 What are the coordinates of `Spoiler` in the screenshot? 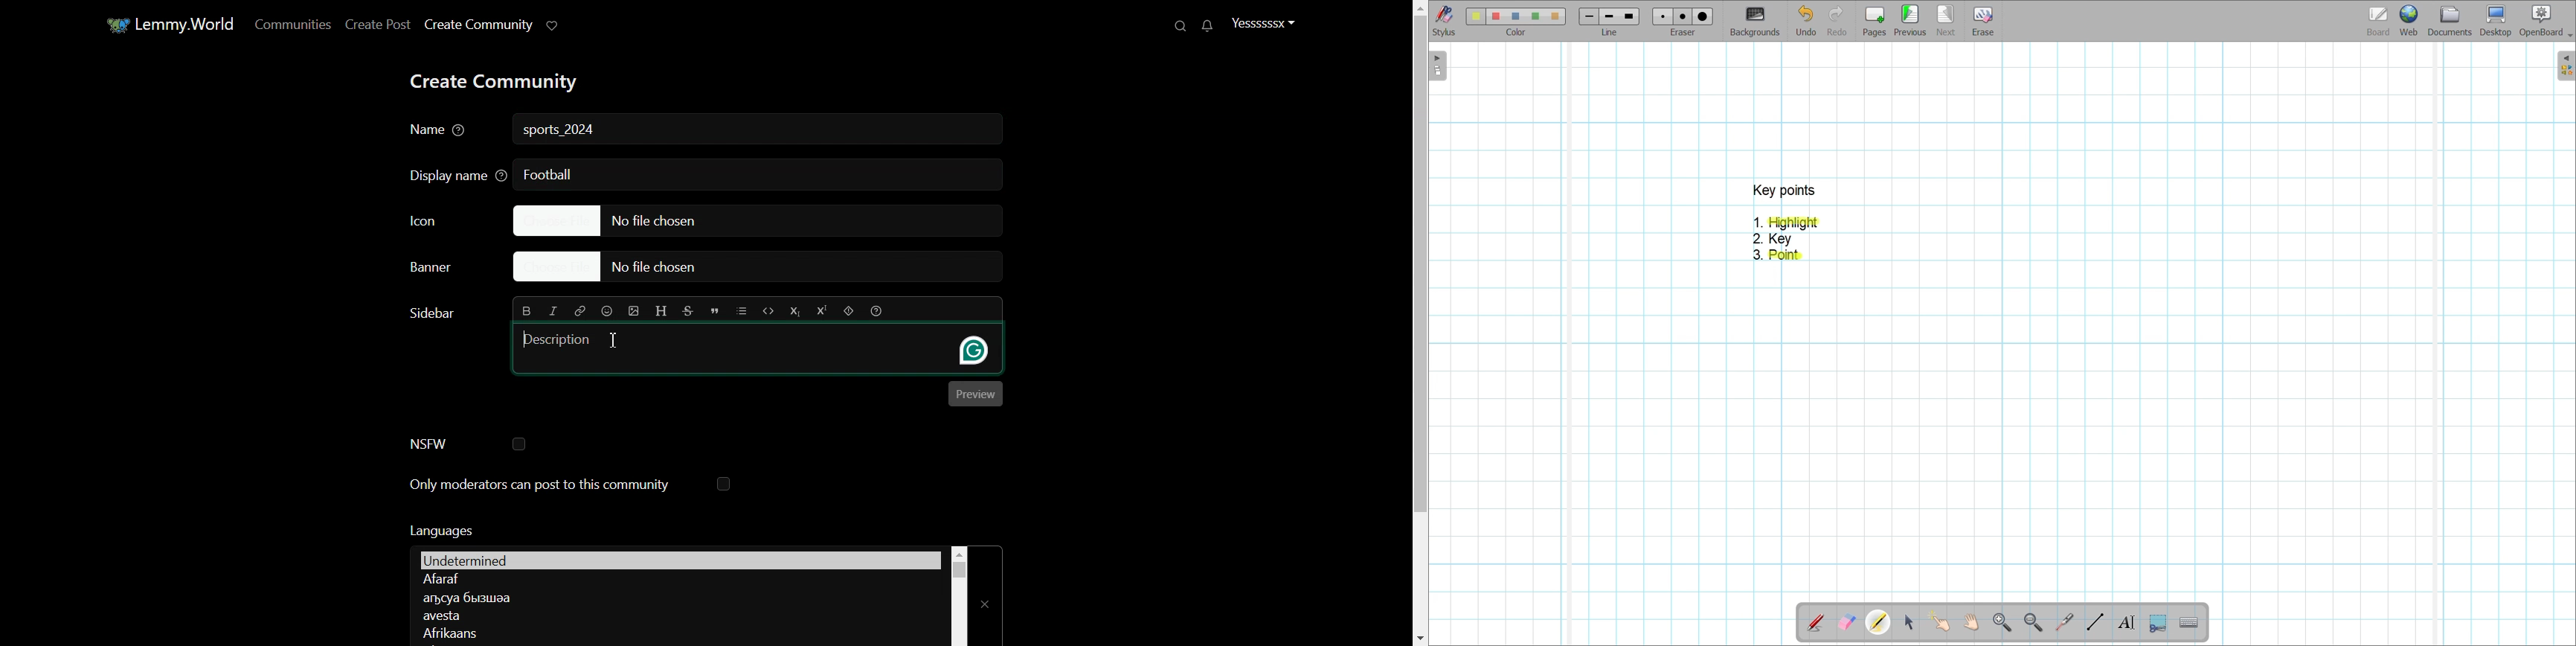 It's located at (849, 311).